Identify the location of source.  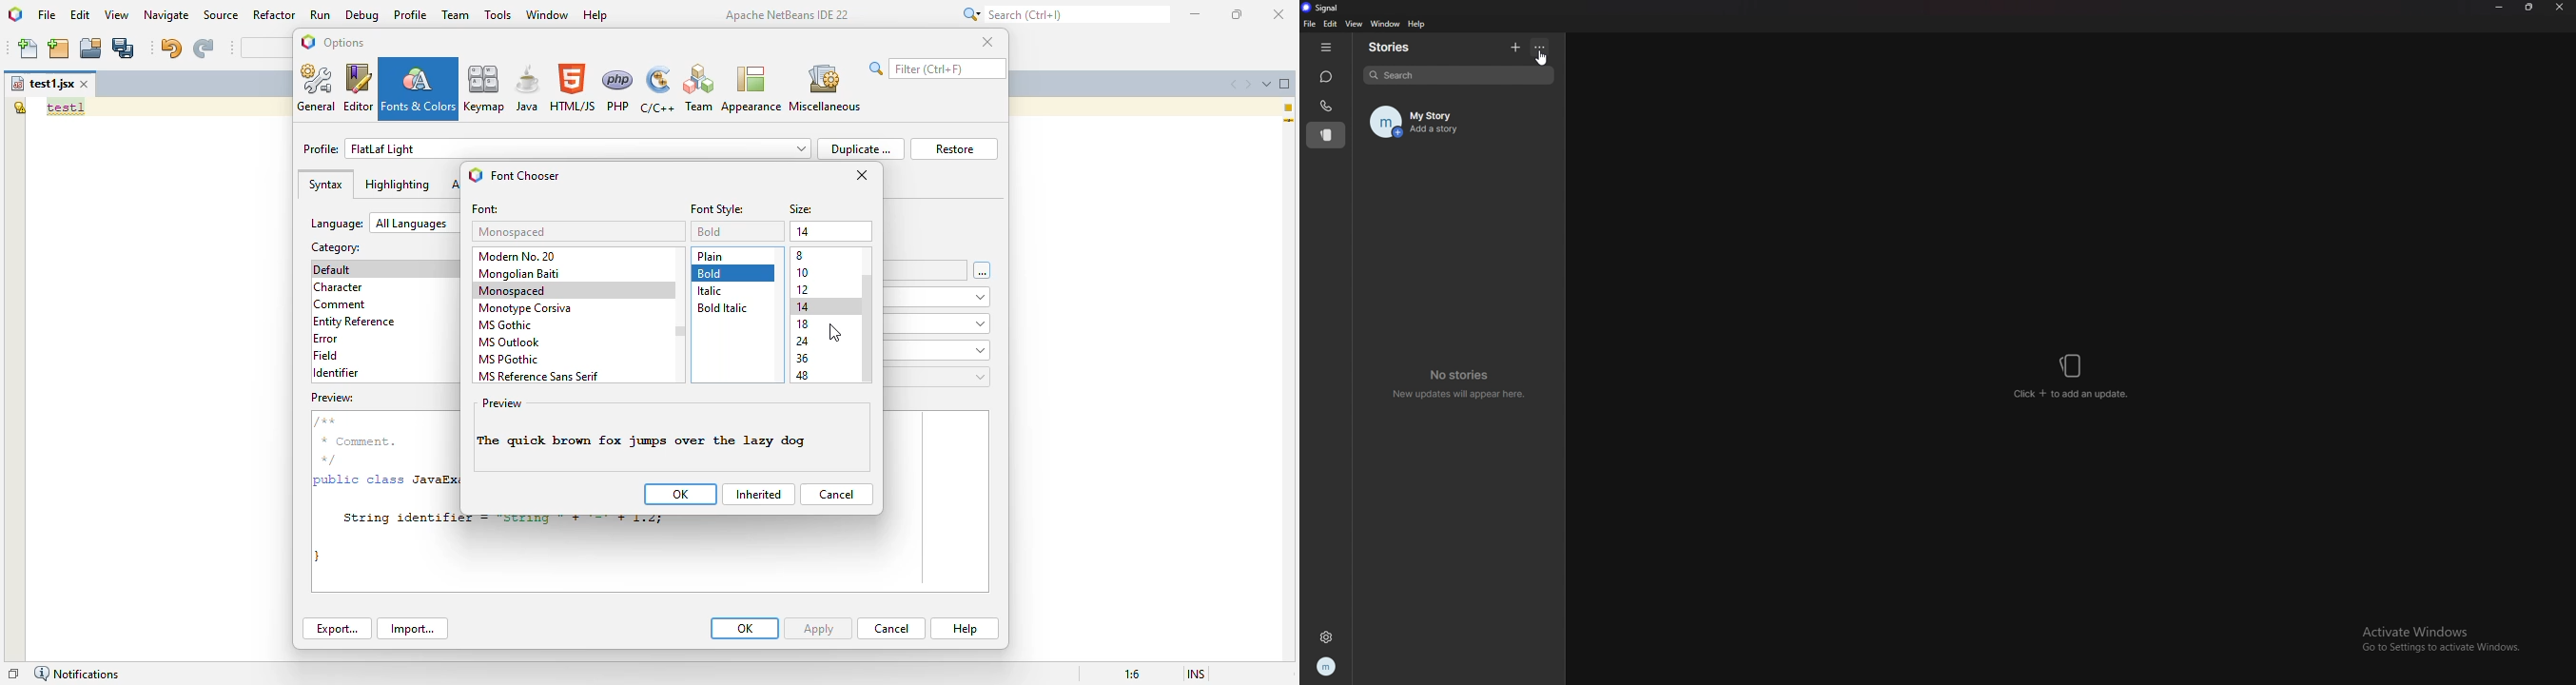
(222, 15).